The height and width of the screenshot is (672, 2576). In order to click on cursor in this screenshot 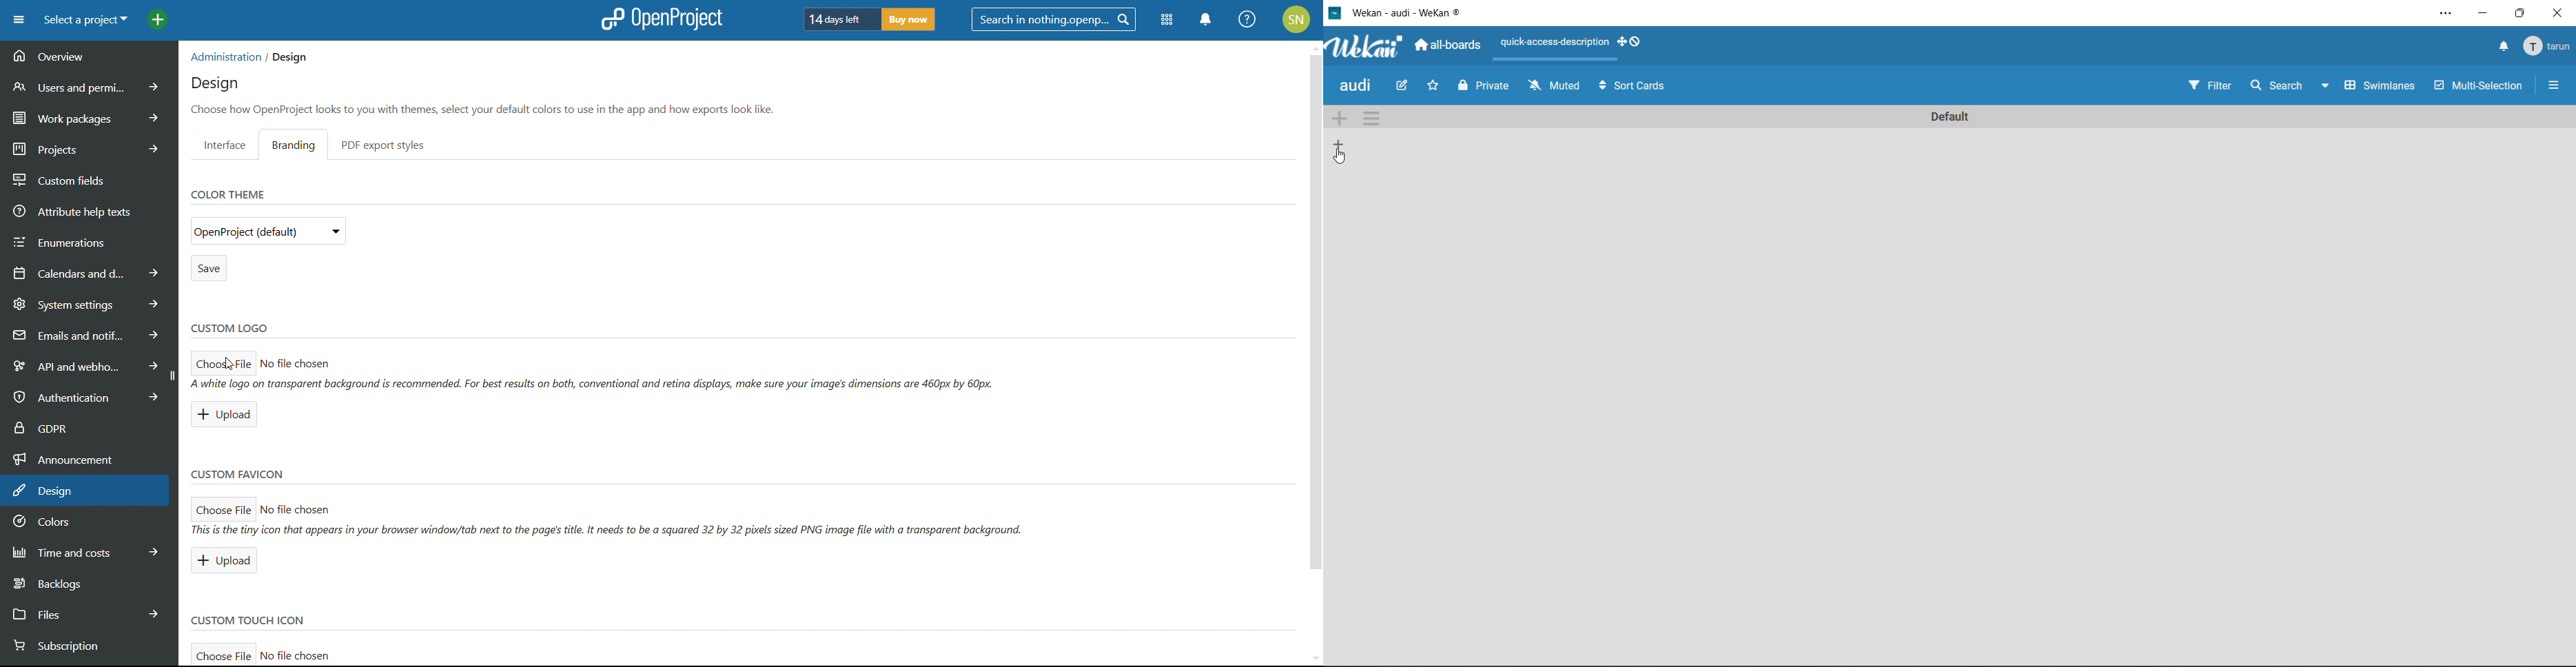, I will do `click(1342, 159)`.